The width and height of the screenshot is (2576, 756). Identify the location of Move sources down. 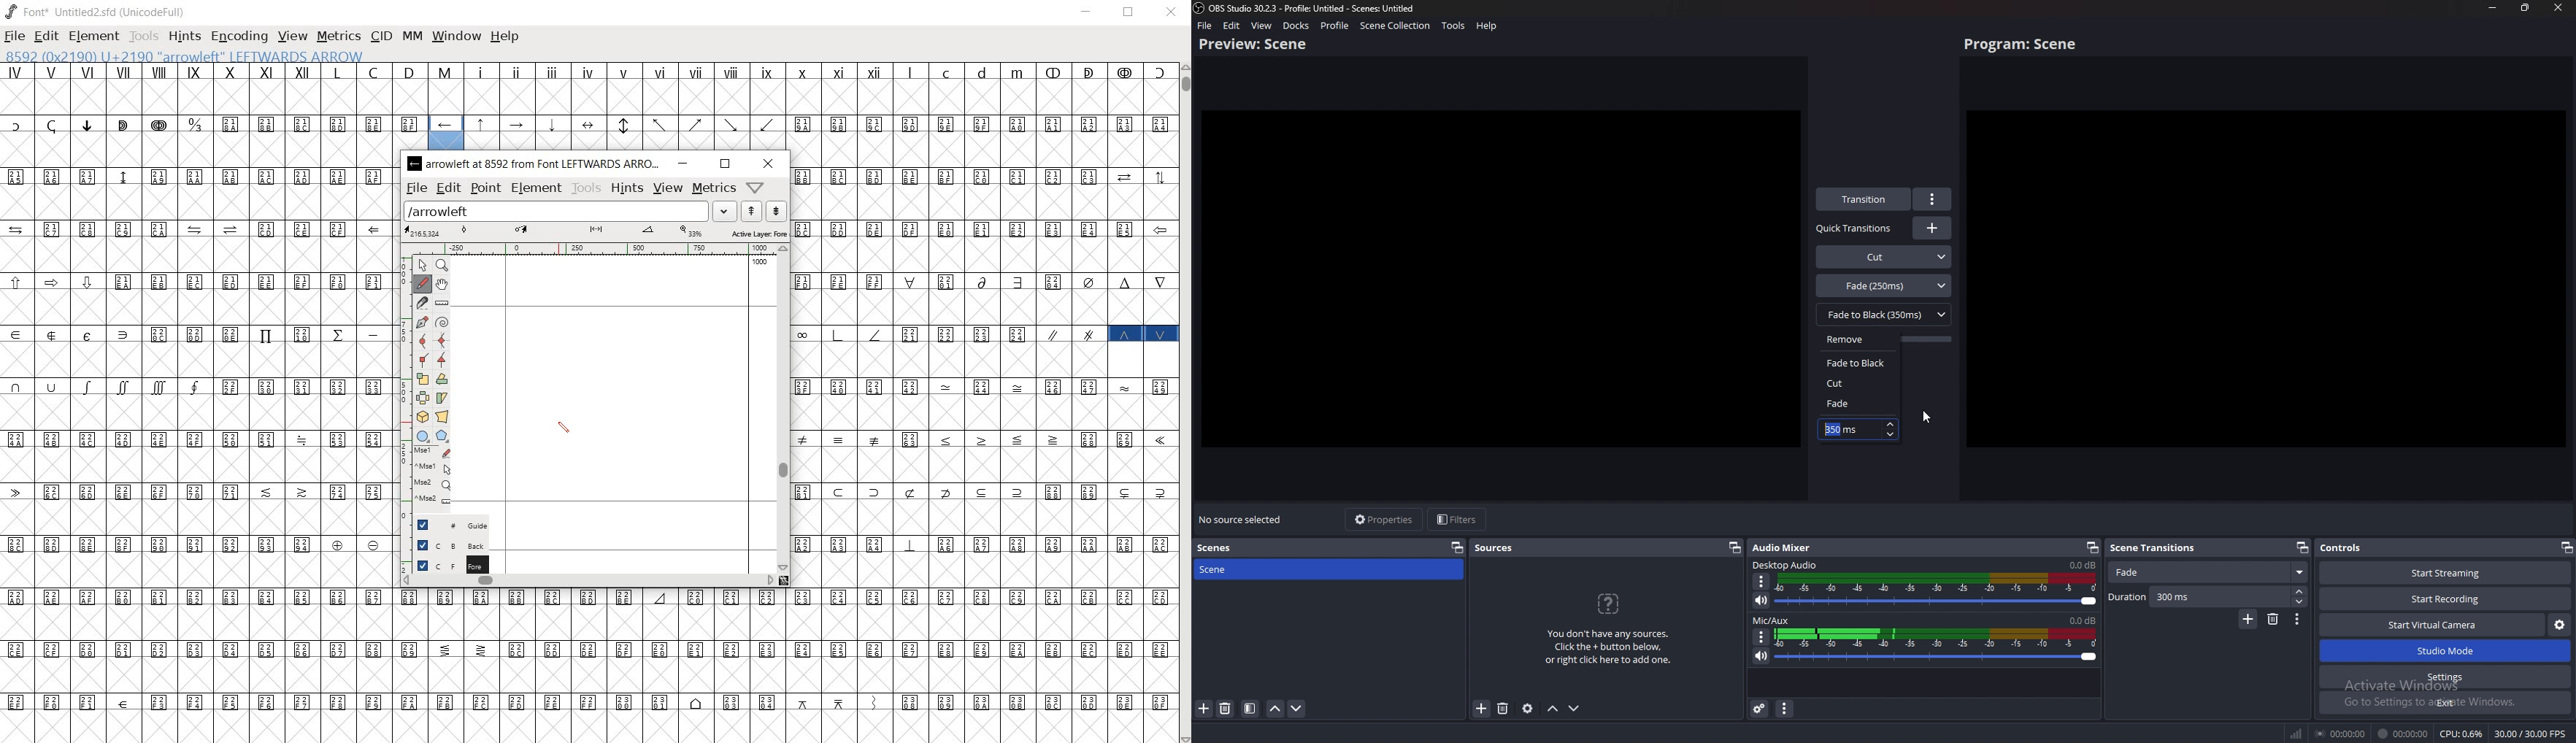
(1577, 708).